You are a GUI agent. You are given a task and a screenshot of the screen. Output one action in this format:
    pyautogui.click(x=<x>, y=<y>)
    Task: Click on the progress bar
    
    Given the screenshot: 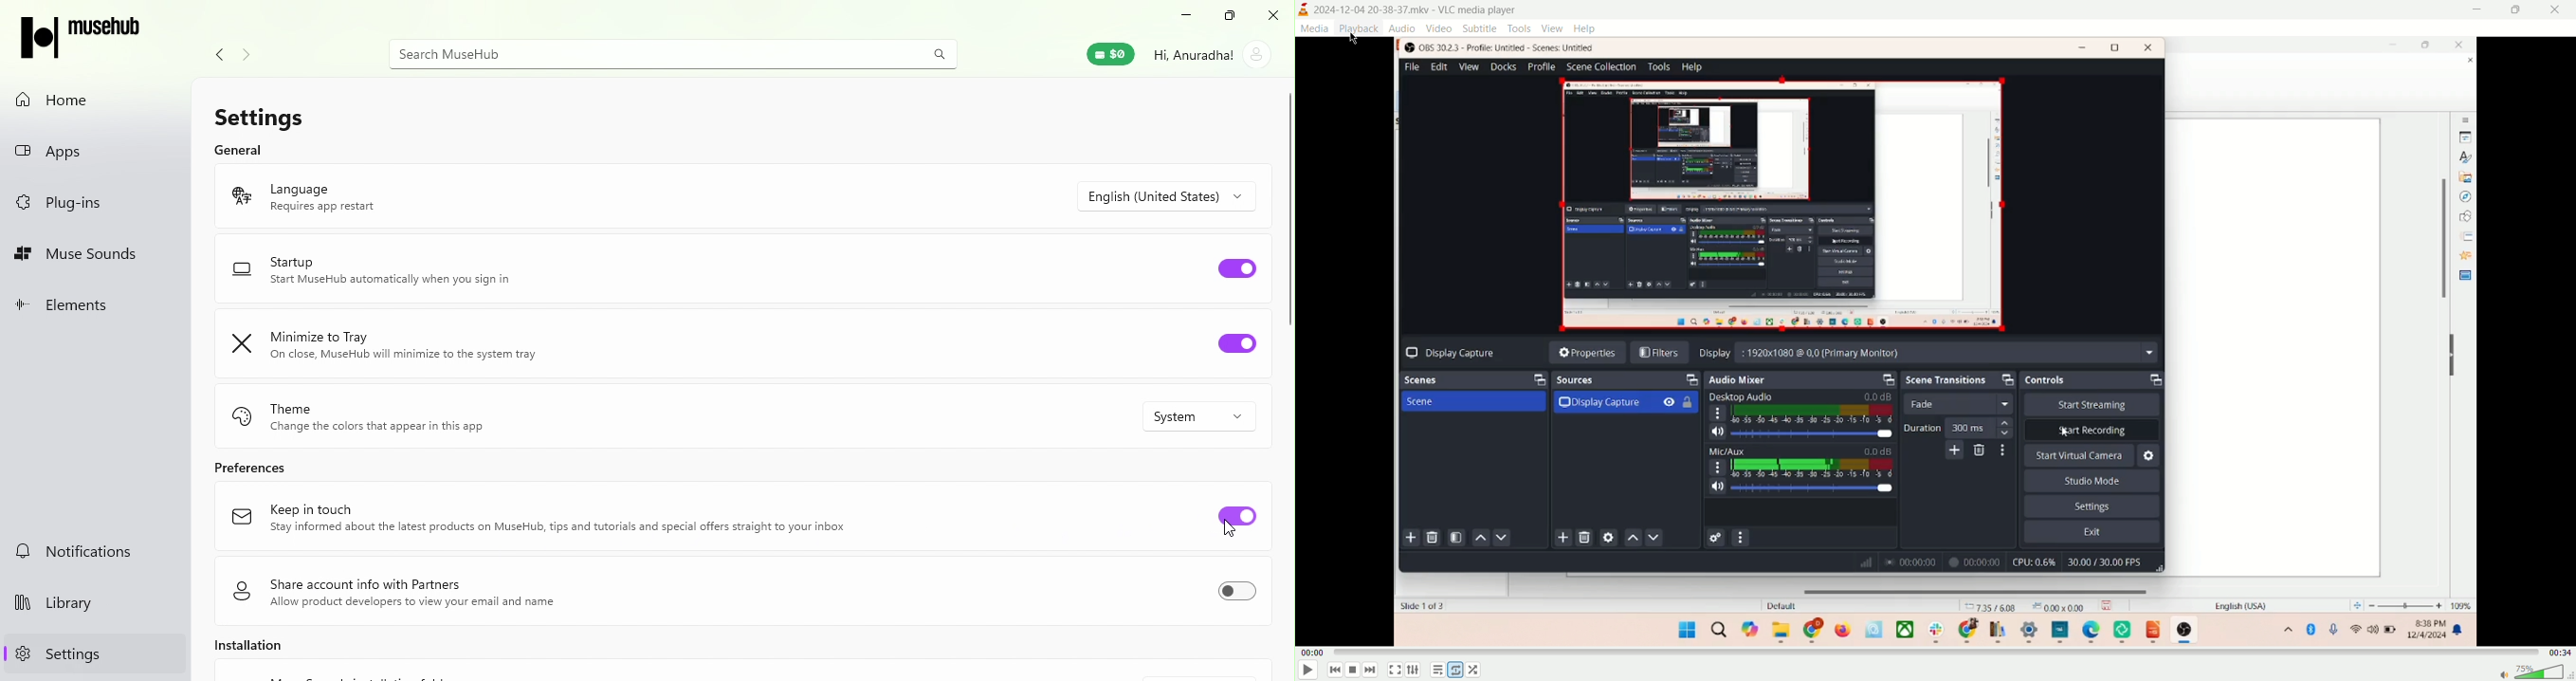 What is the action you would take?
    pyautogui.click(x=1935, y=654)
    